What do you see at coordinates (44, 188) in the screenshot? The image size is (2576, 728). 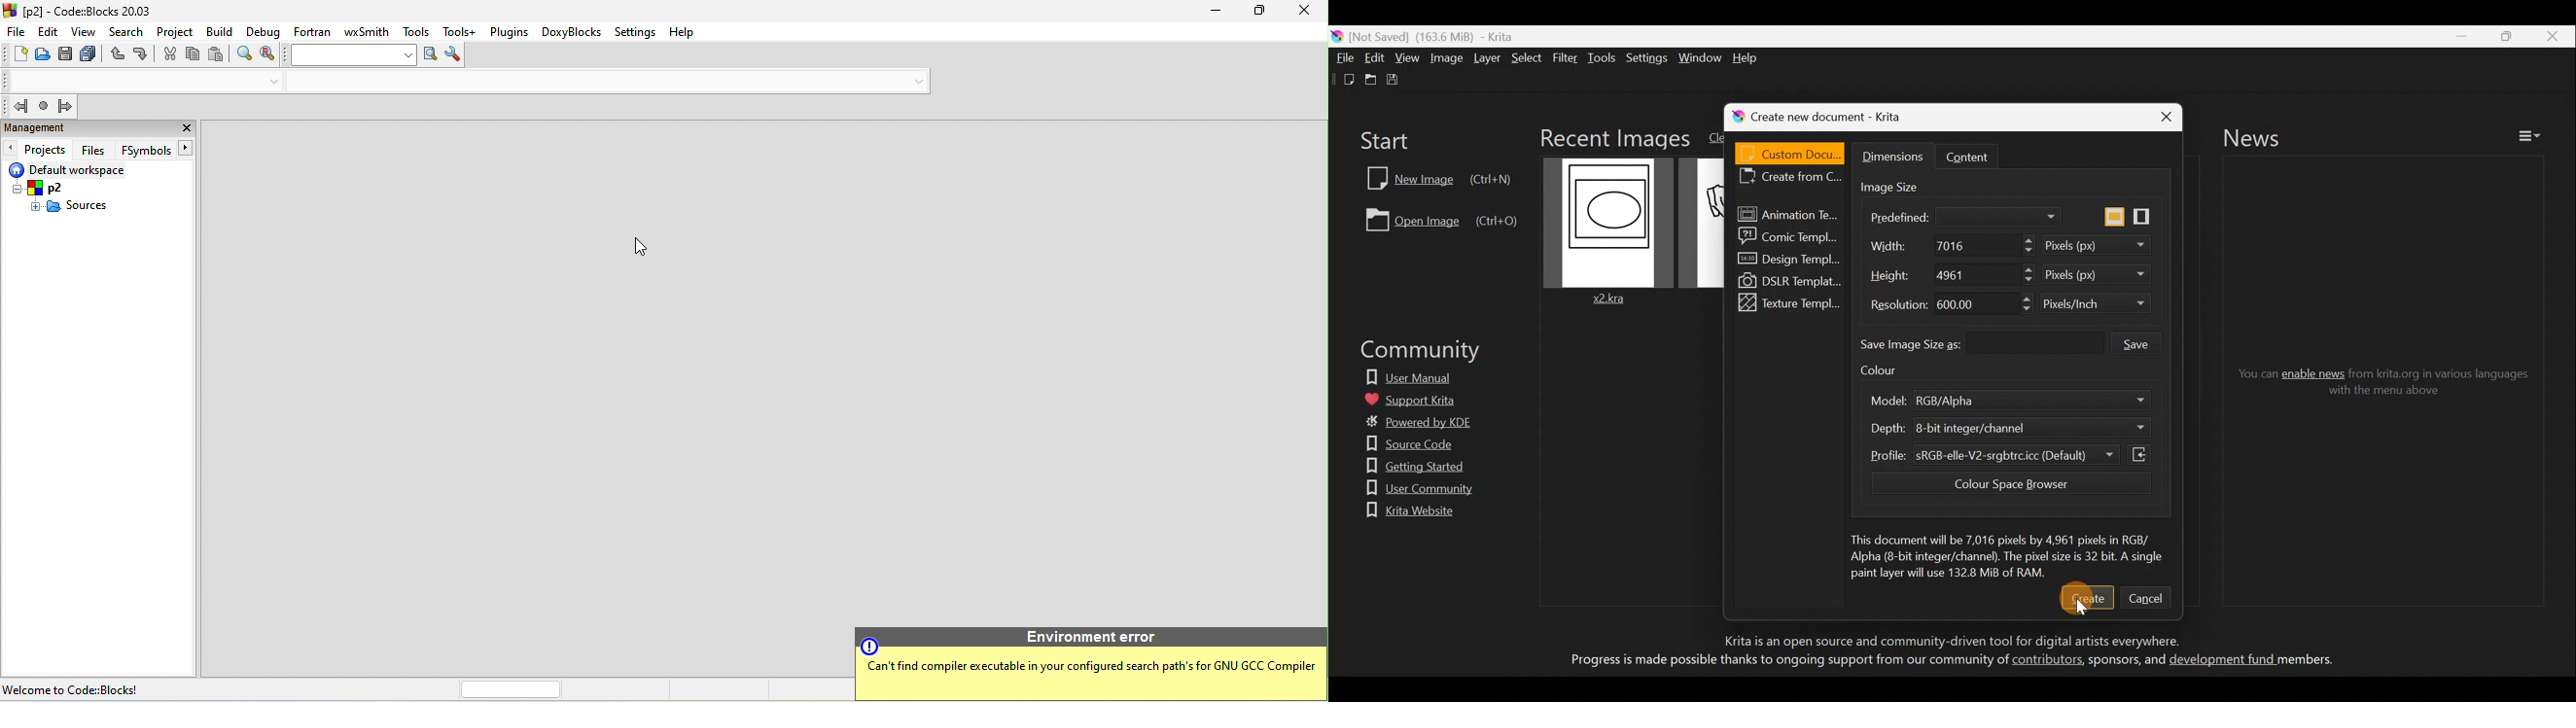 I see `p2` at bounding box center [44, 188].